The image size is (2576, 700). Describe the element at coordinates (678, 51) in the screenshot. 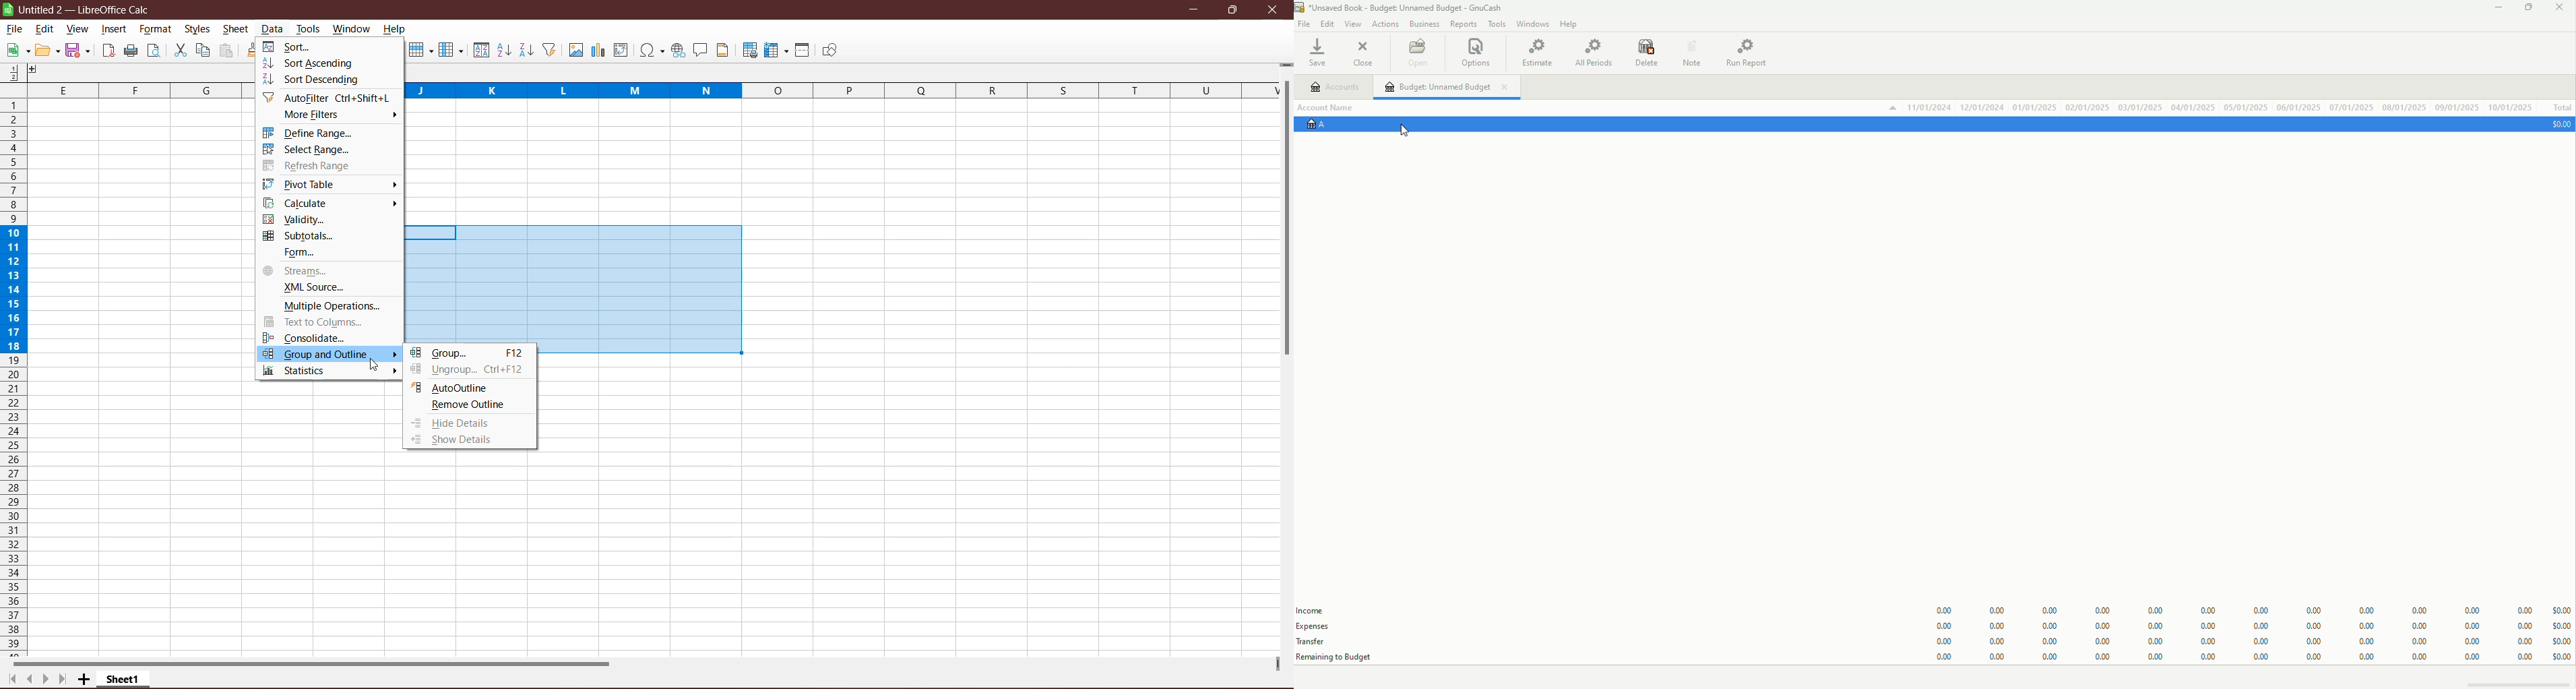

I see `Insert Hyperlink` at that location.